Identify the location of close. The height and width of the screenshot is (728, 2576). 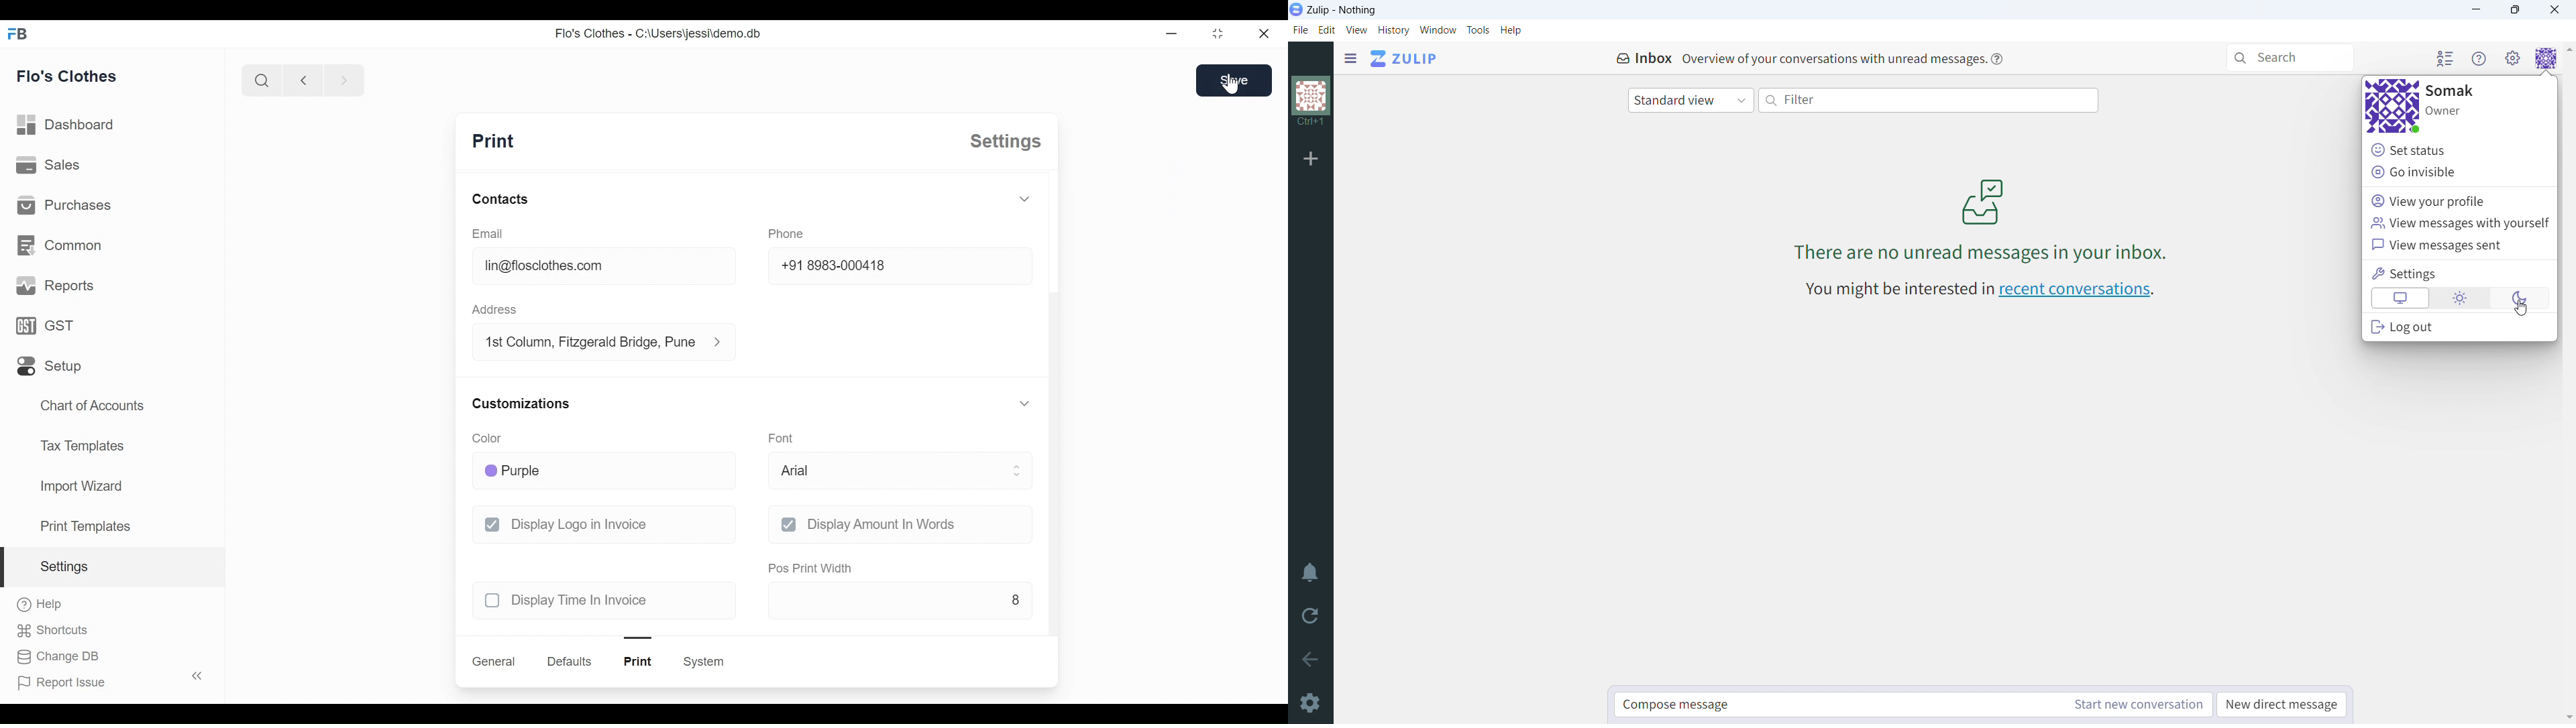
(2555, 9).